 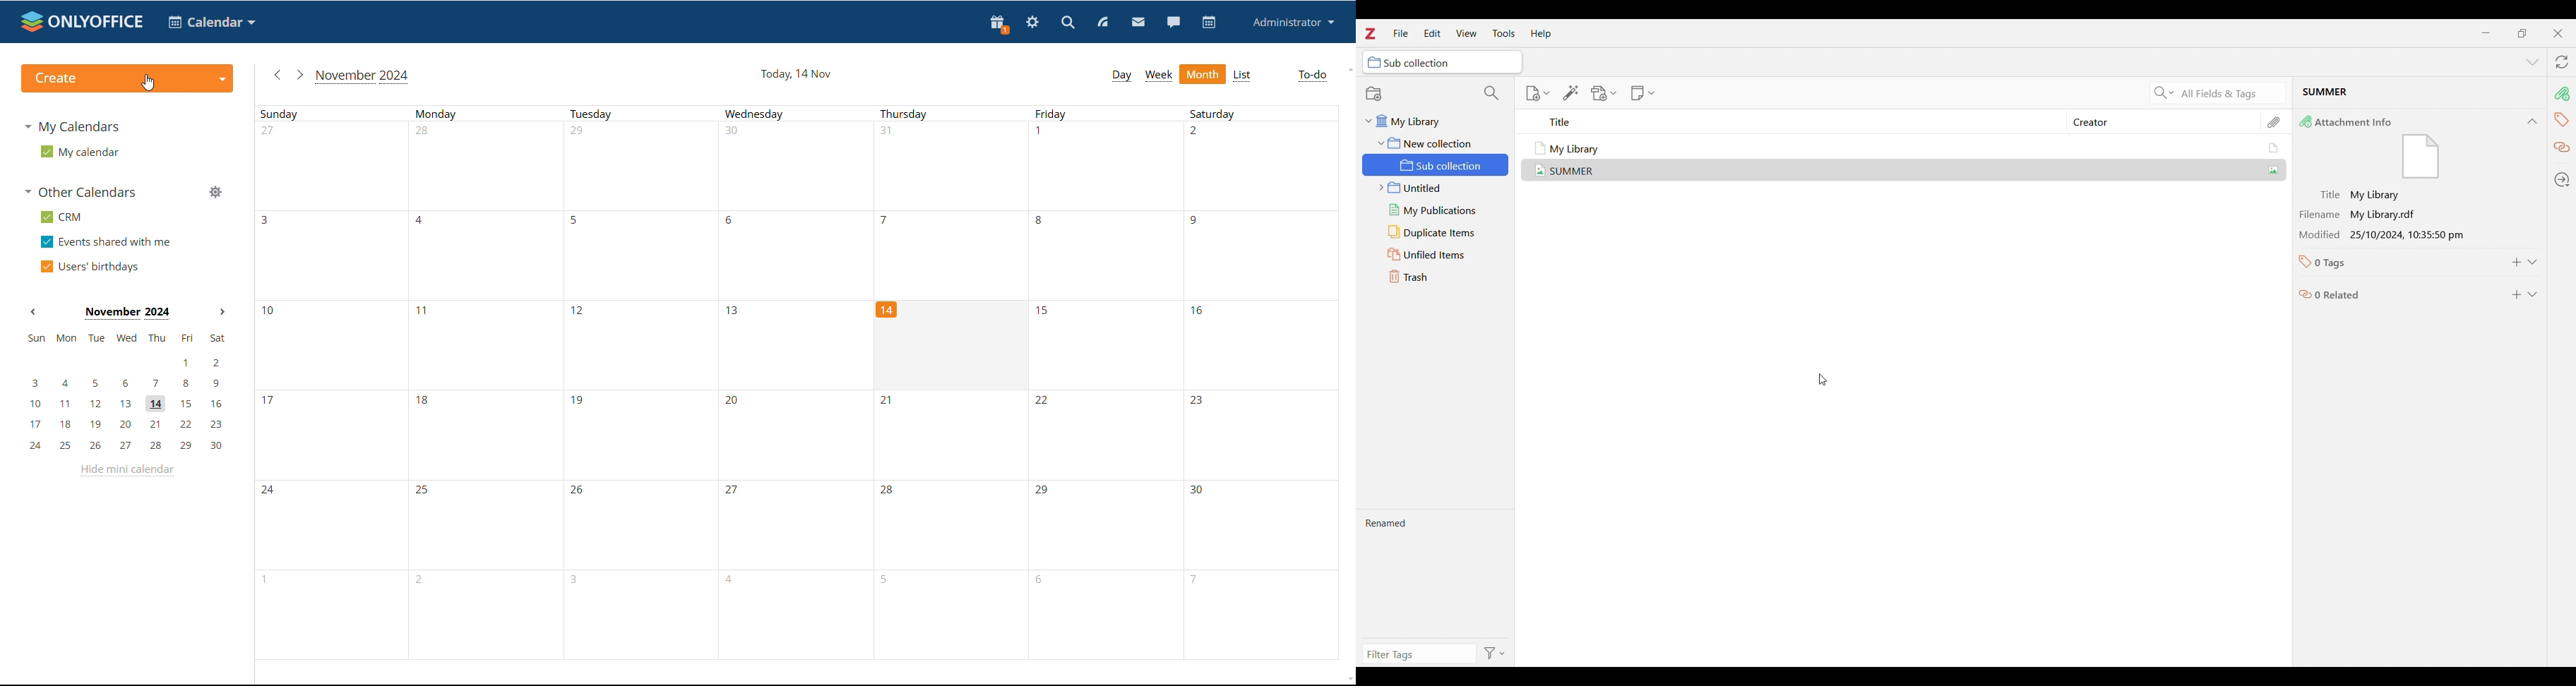 I want to click on current date, so click(x=797, y=74).